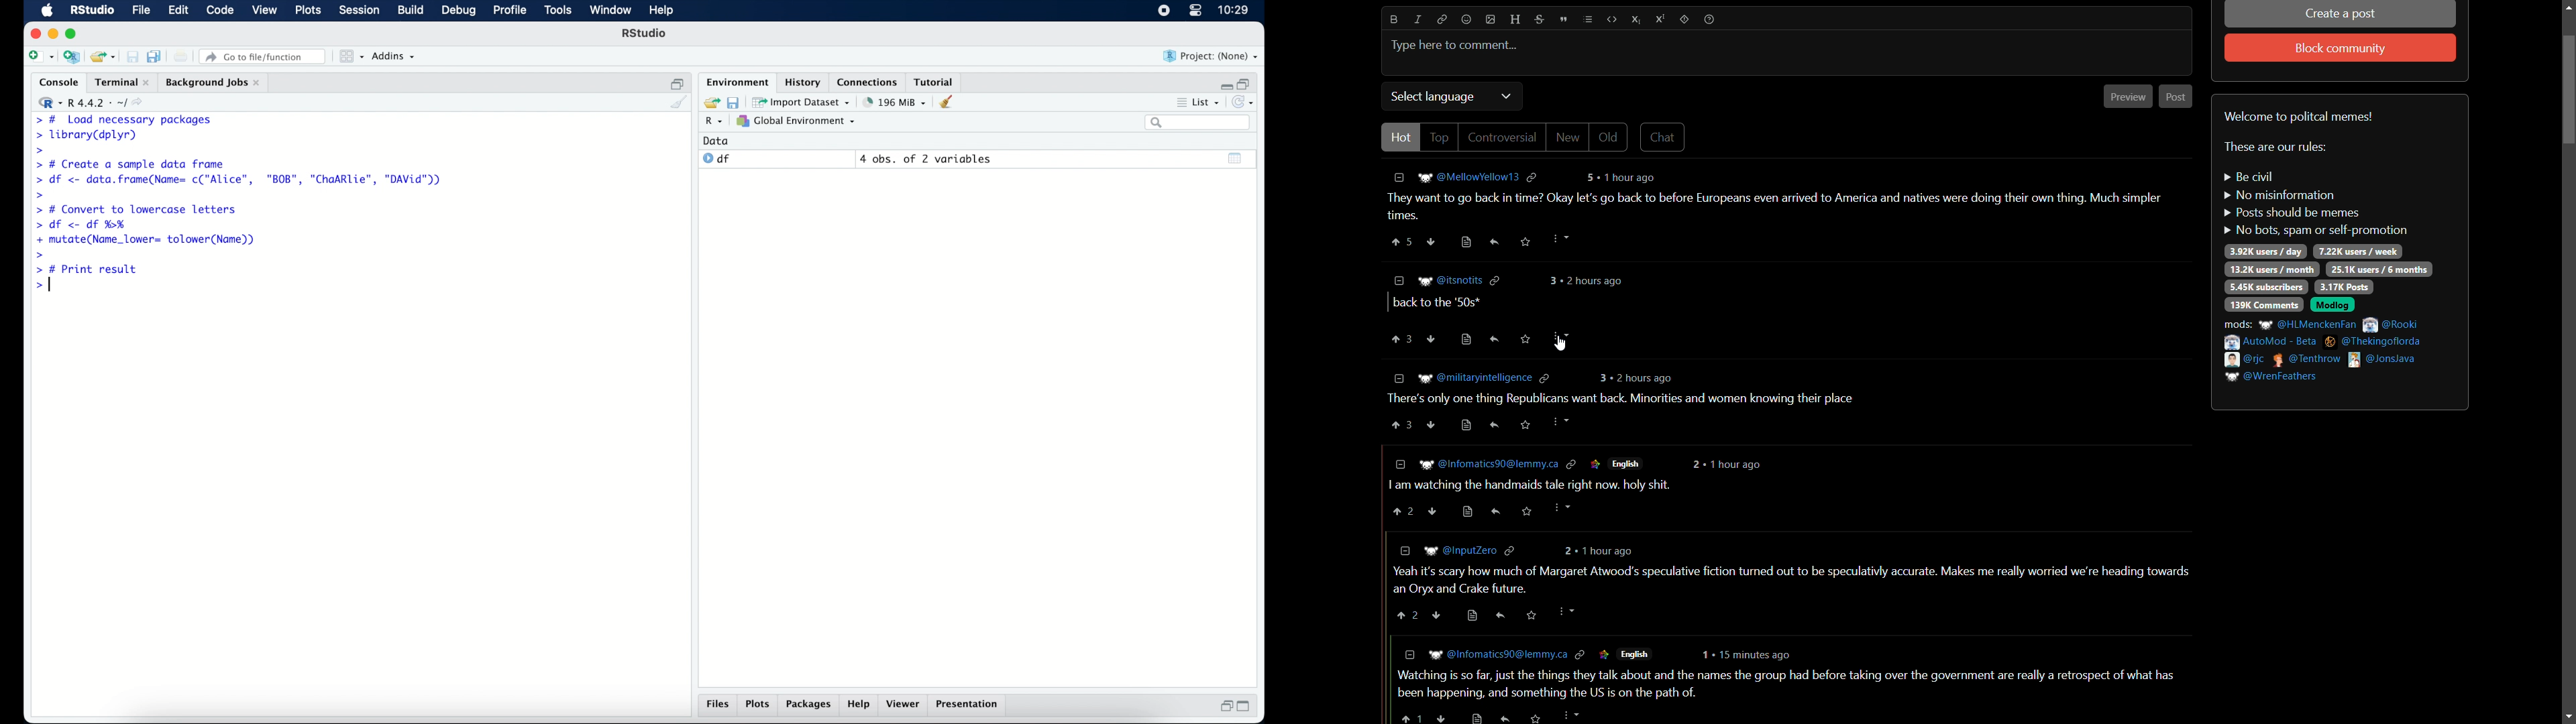 The image size is (2576, 728). Describe the element at coordinates (645, 35) in the screenshot. I see `R Studio` at that location.